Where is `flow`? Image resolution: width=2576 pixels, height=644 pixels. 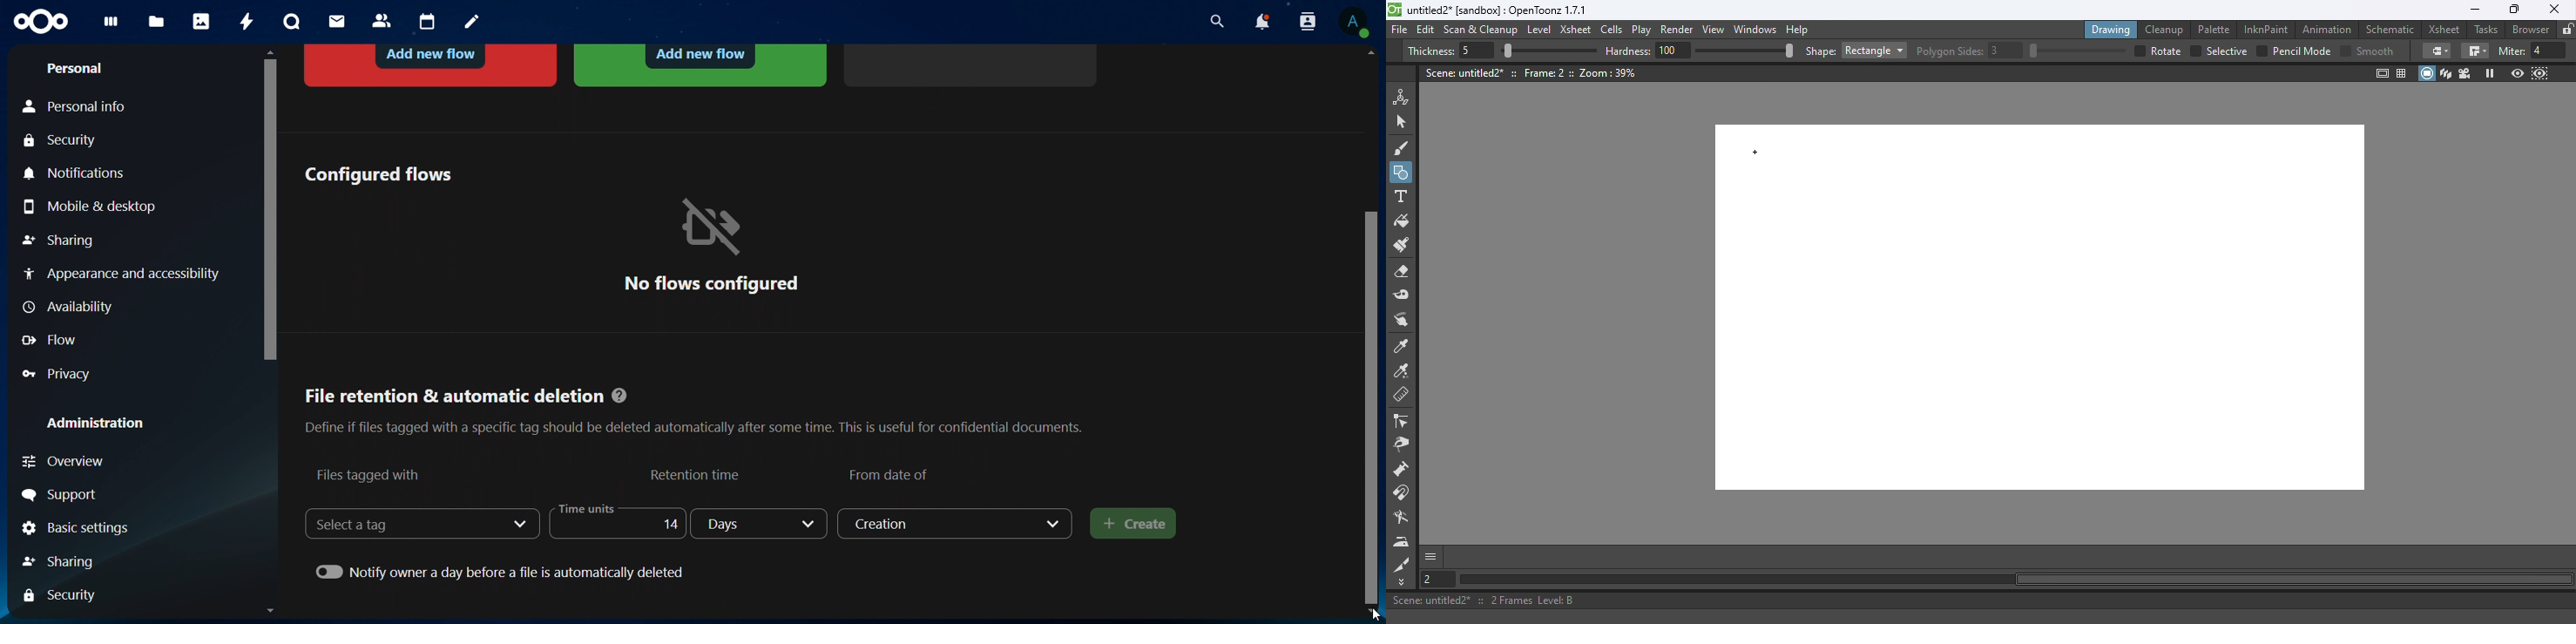 flow is located at coordinates (53, 340).